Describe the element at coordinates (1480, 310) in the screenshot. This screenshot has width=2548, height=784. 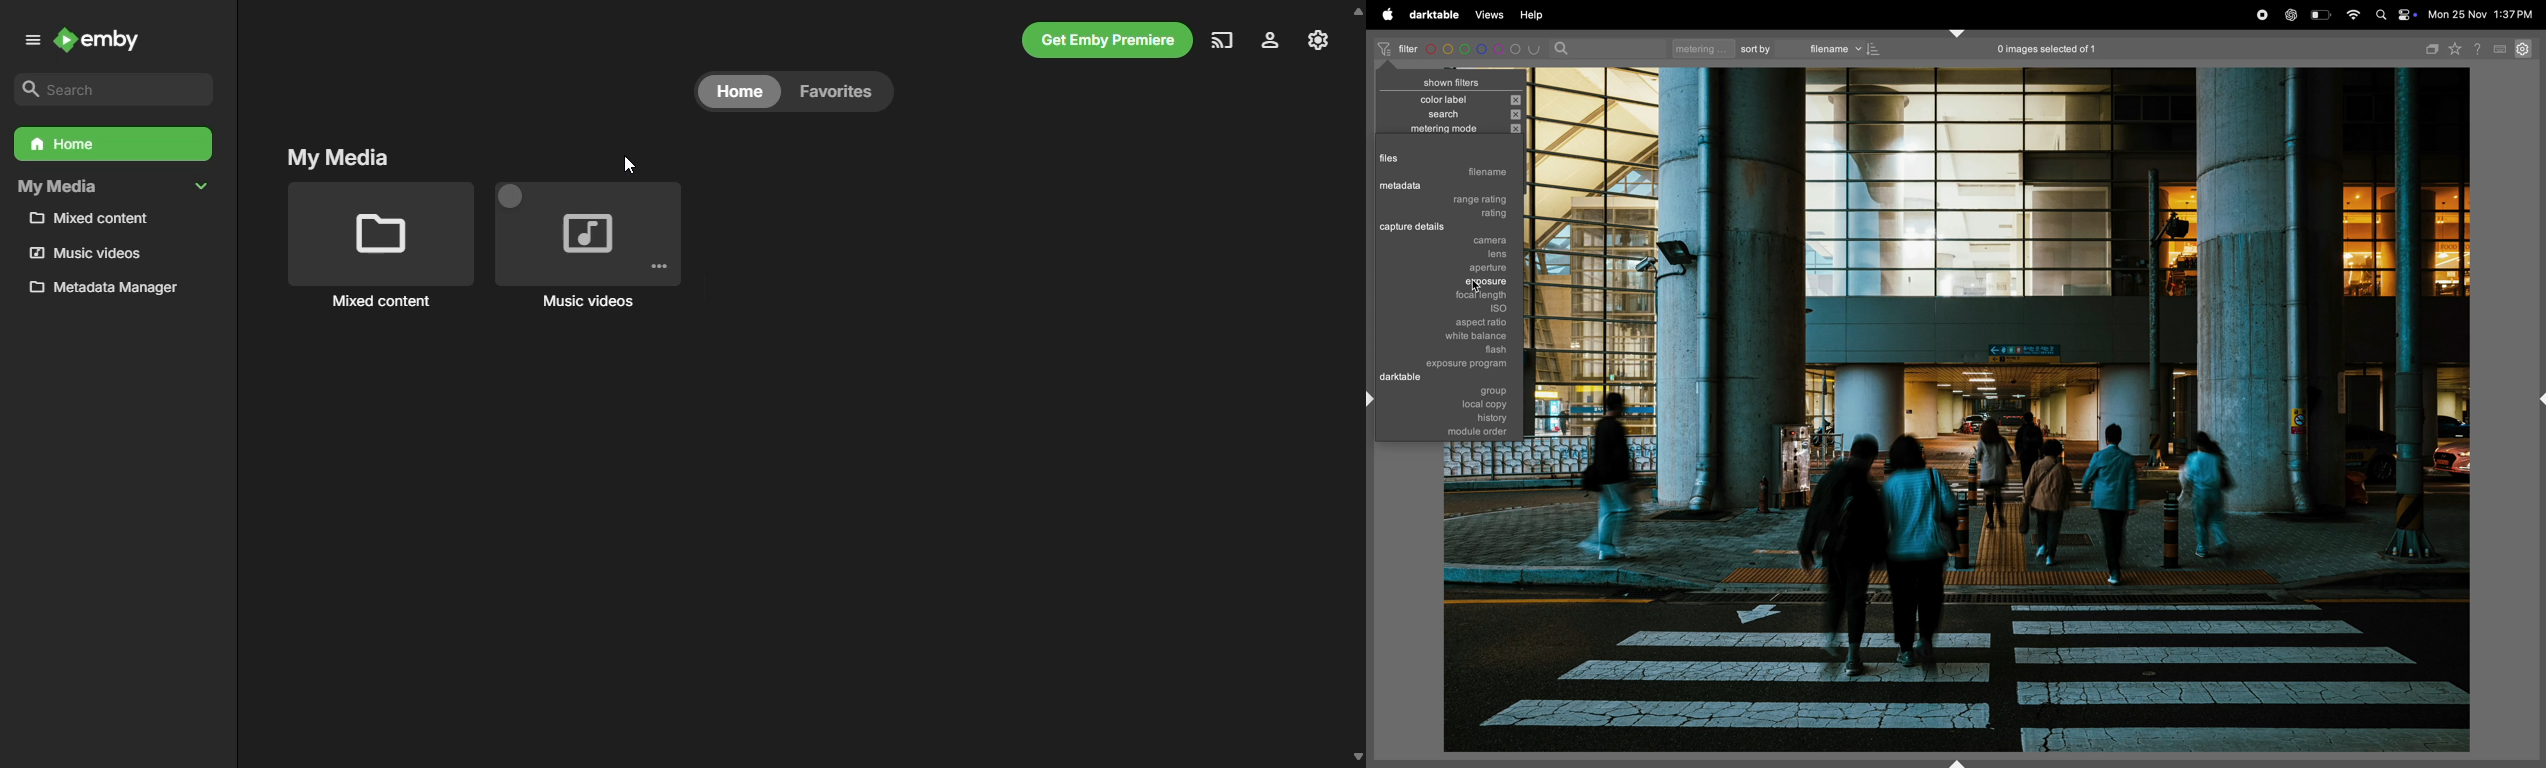
I see `iso` at that location.